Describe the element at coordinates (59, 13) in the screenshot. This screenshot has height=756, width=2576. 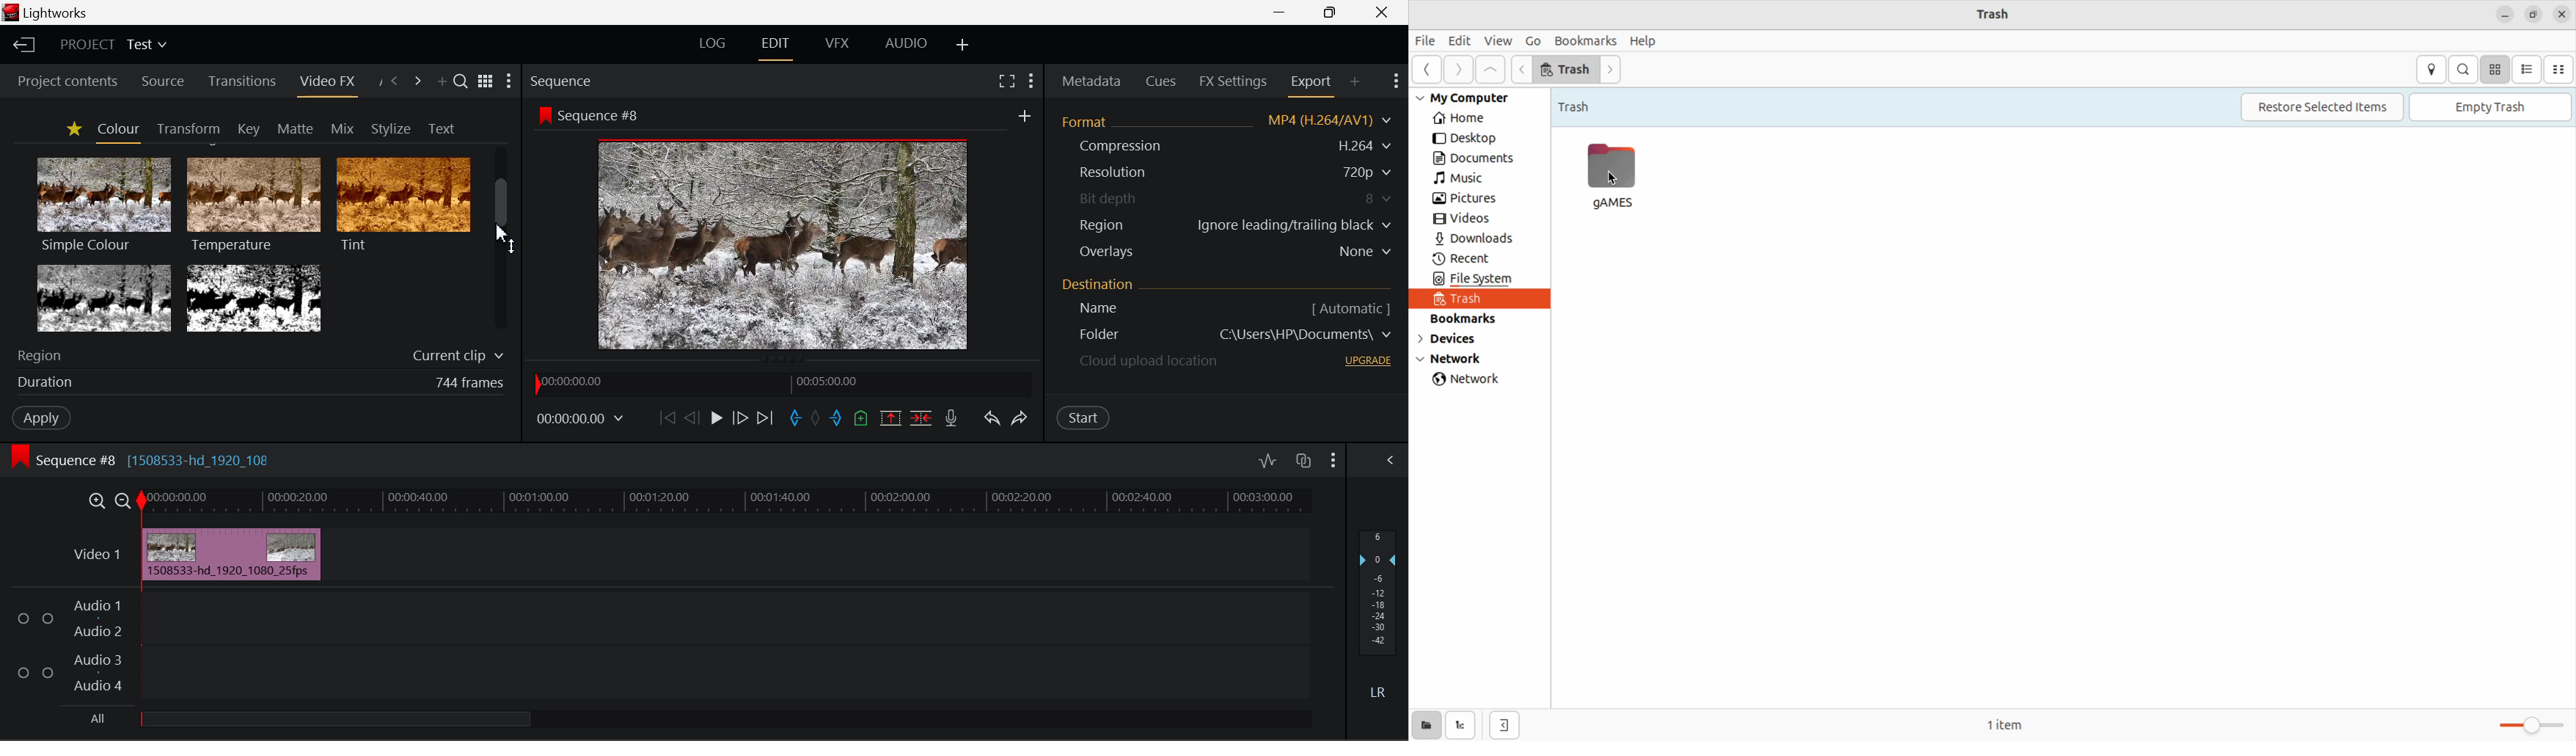
I see `Lightworks` at that location.